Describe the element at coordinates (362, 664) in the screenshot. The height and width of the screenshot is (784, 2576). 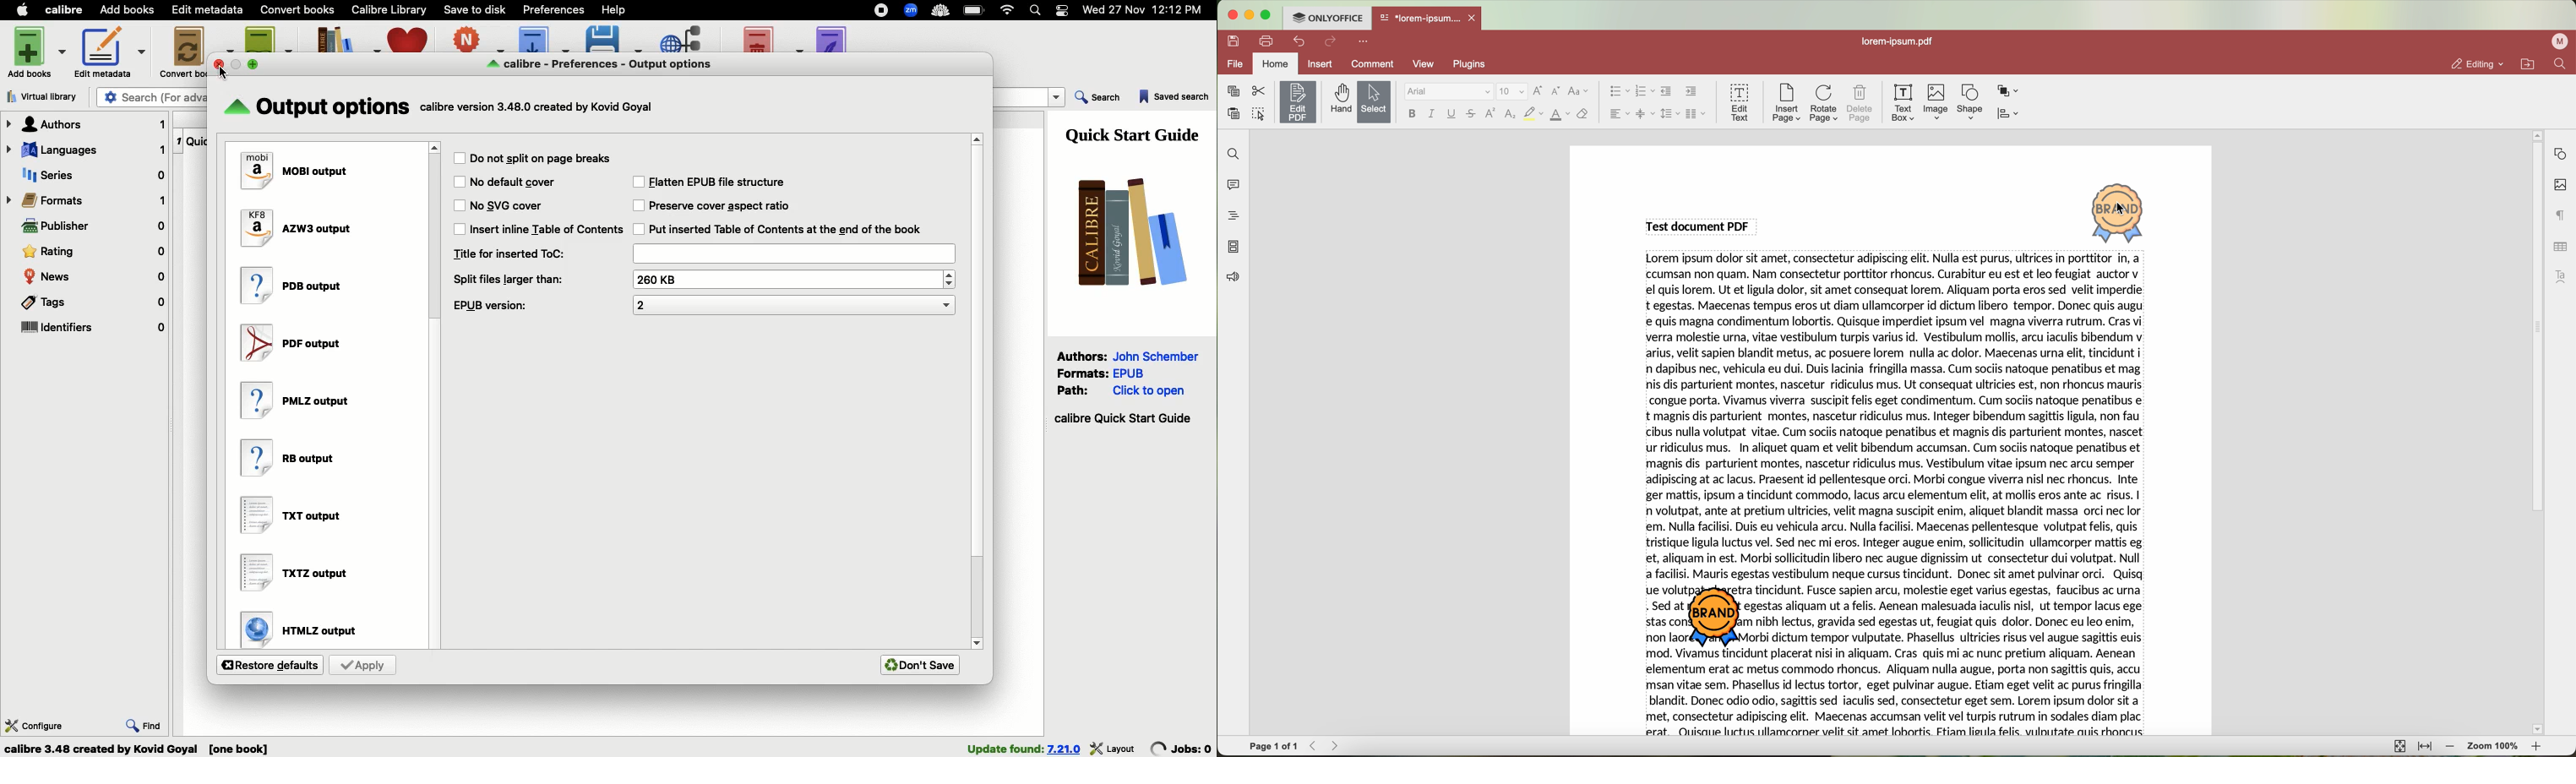
I see `Apply` at that location.